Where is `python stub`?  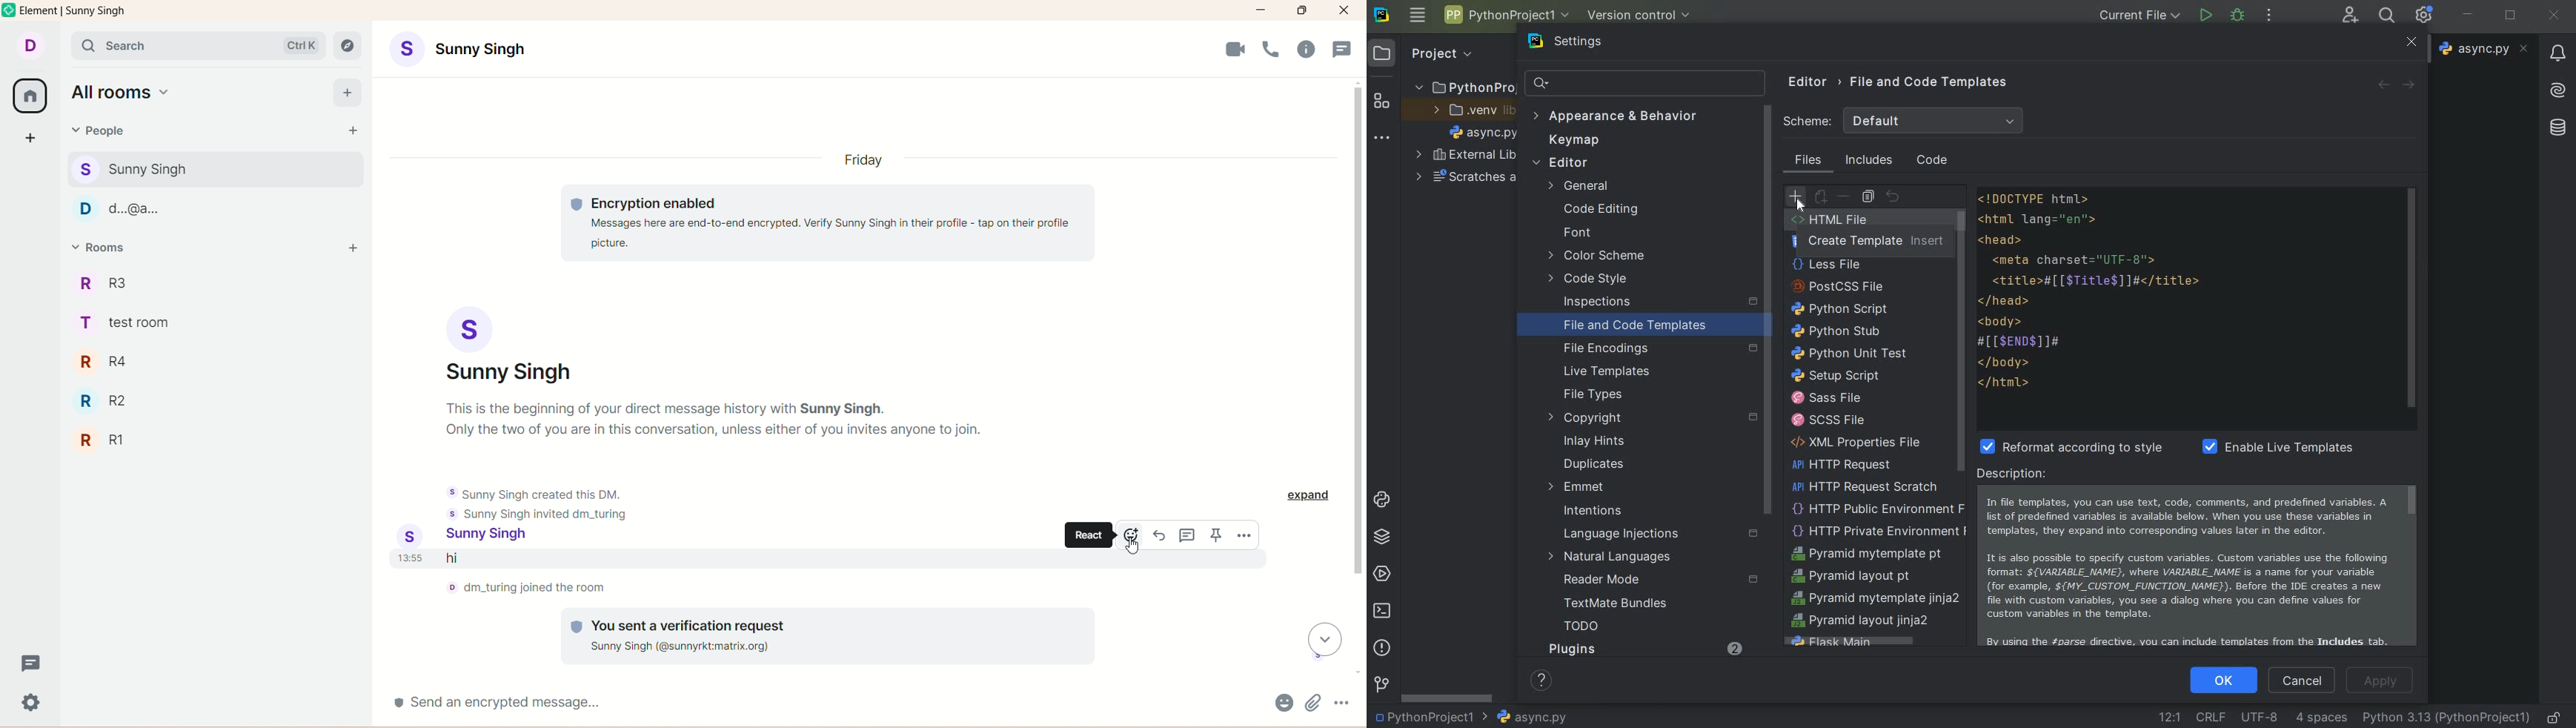 python stub is located at coordinates (1838, 331).